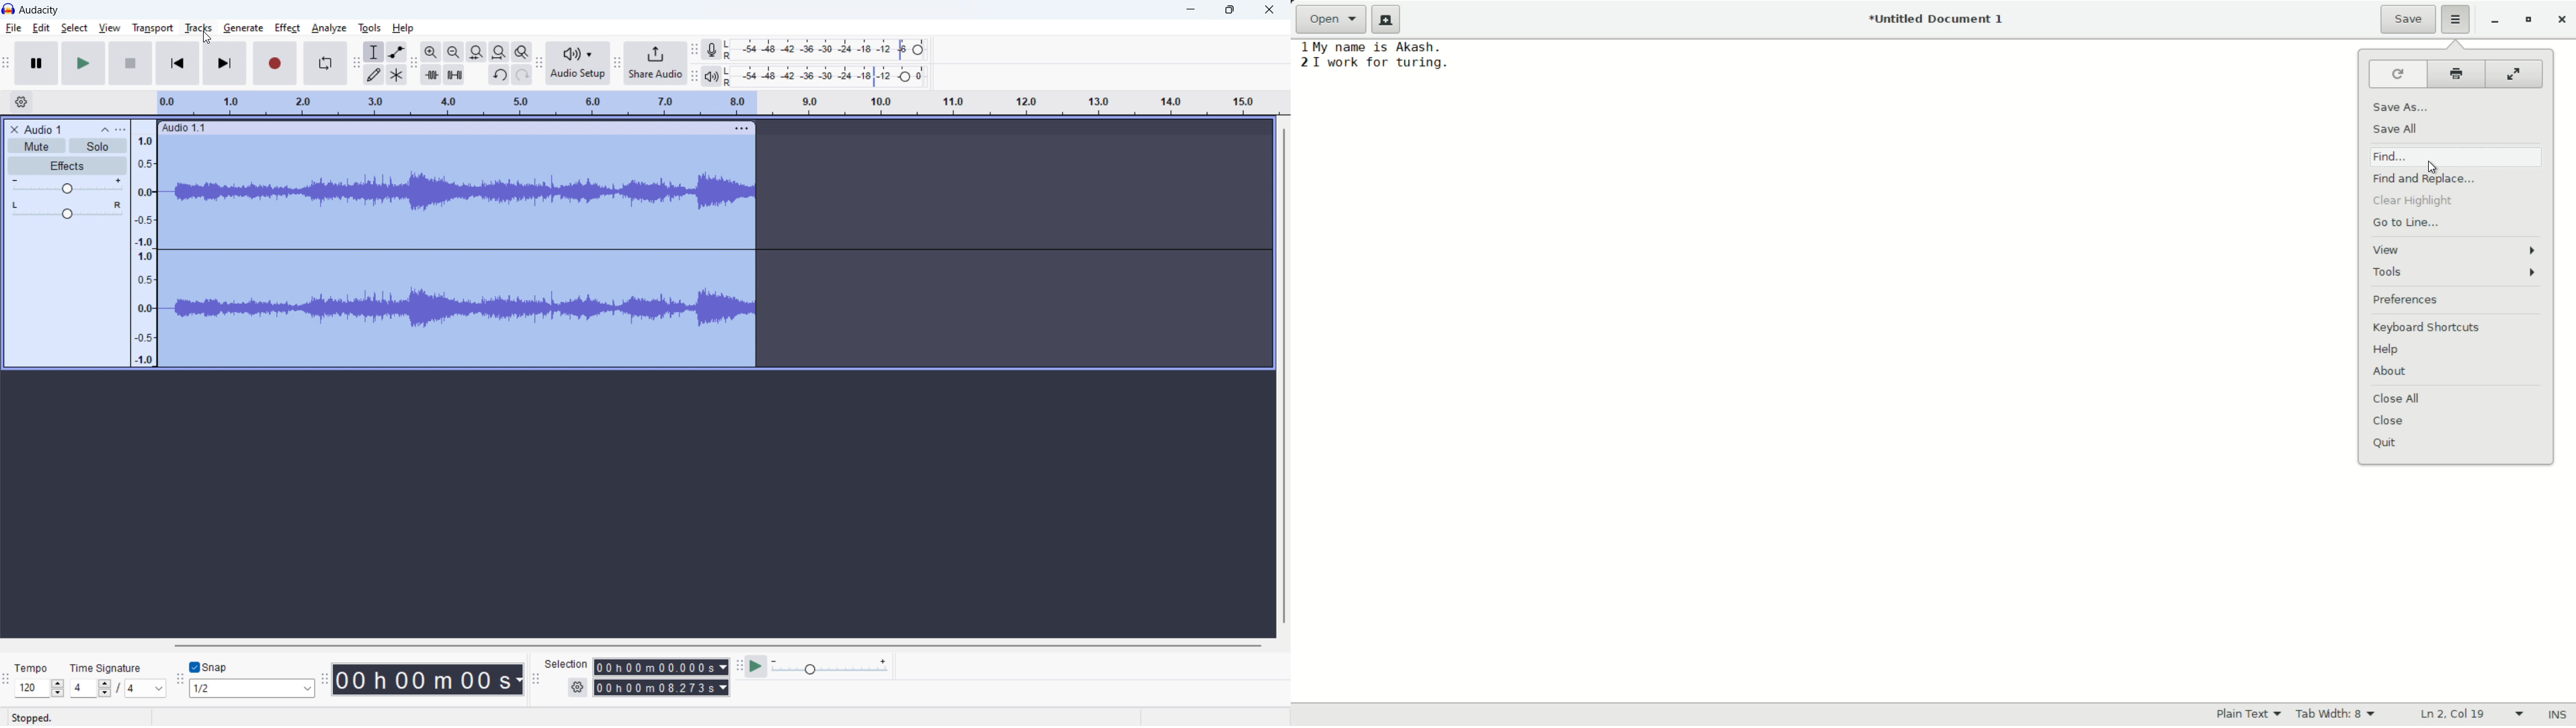 This screenshot has height=728, width=2576. I want to click on play at speed, so click(757, 666).